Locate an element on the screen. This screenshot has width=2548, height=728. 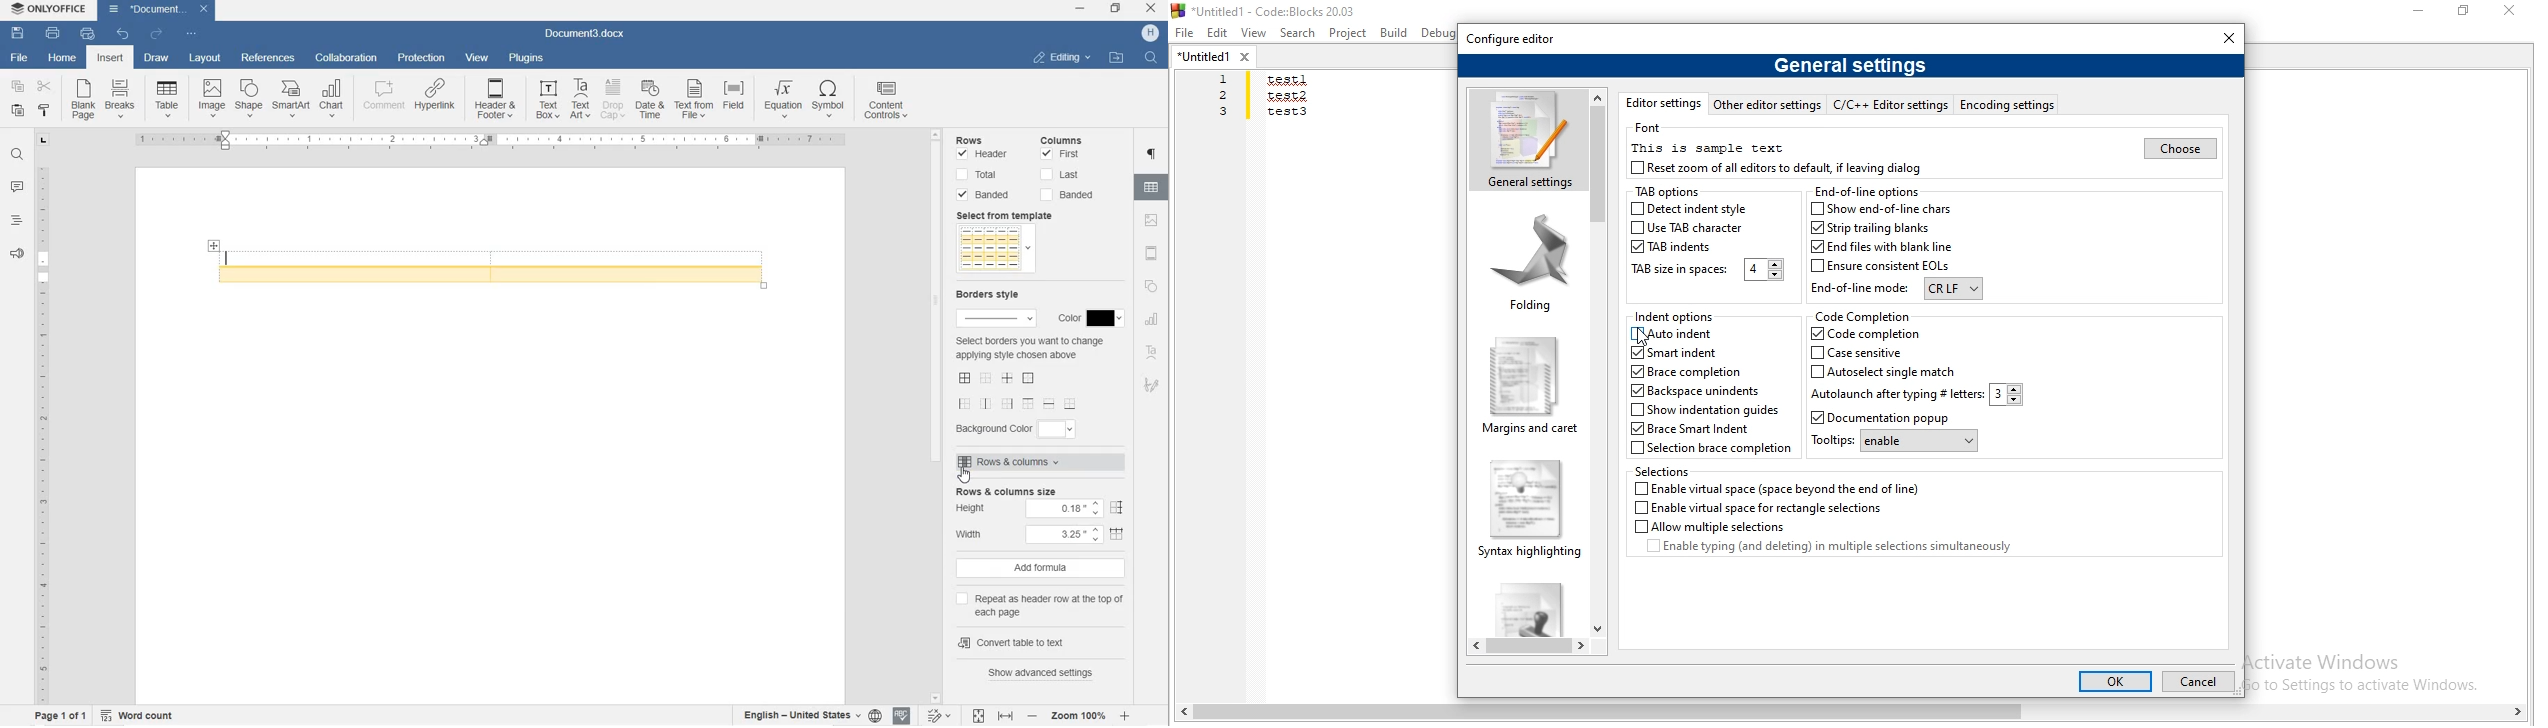
select borders you want to change applying style chosen above is located at coordinates (1029, 349).